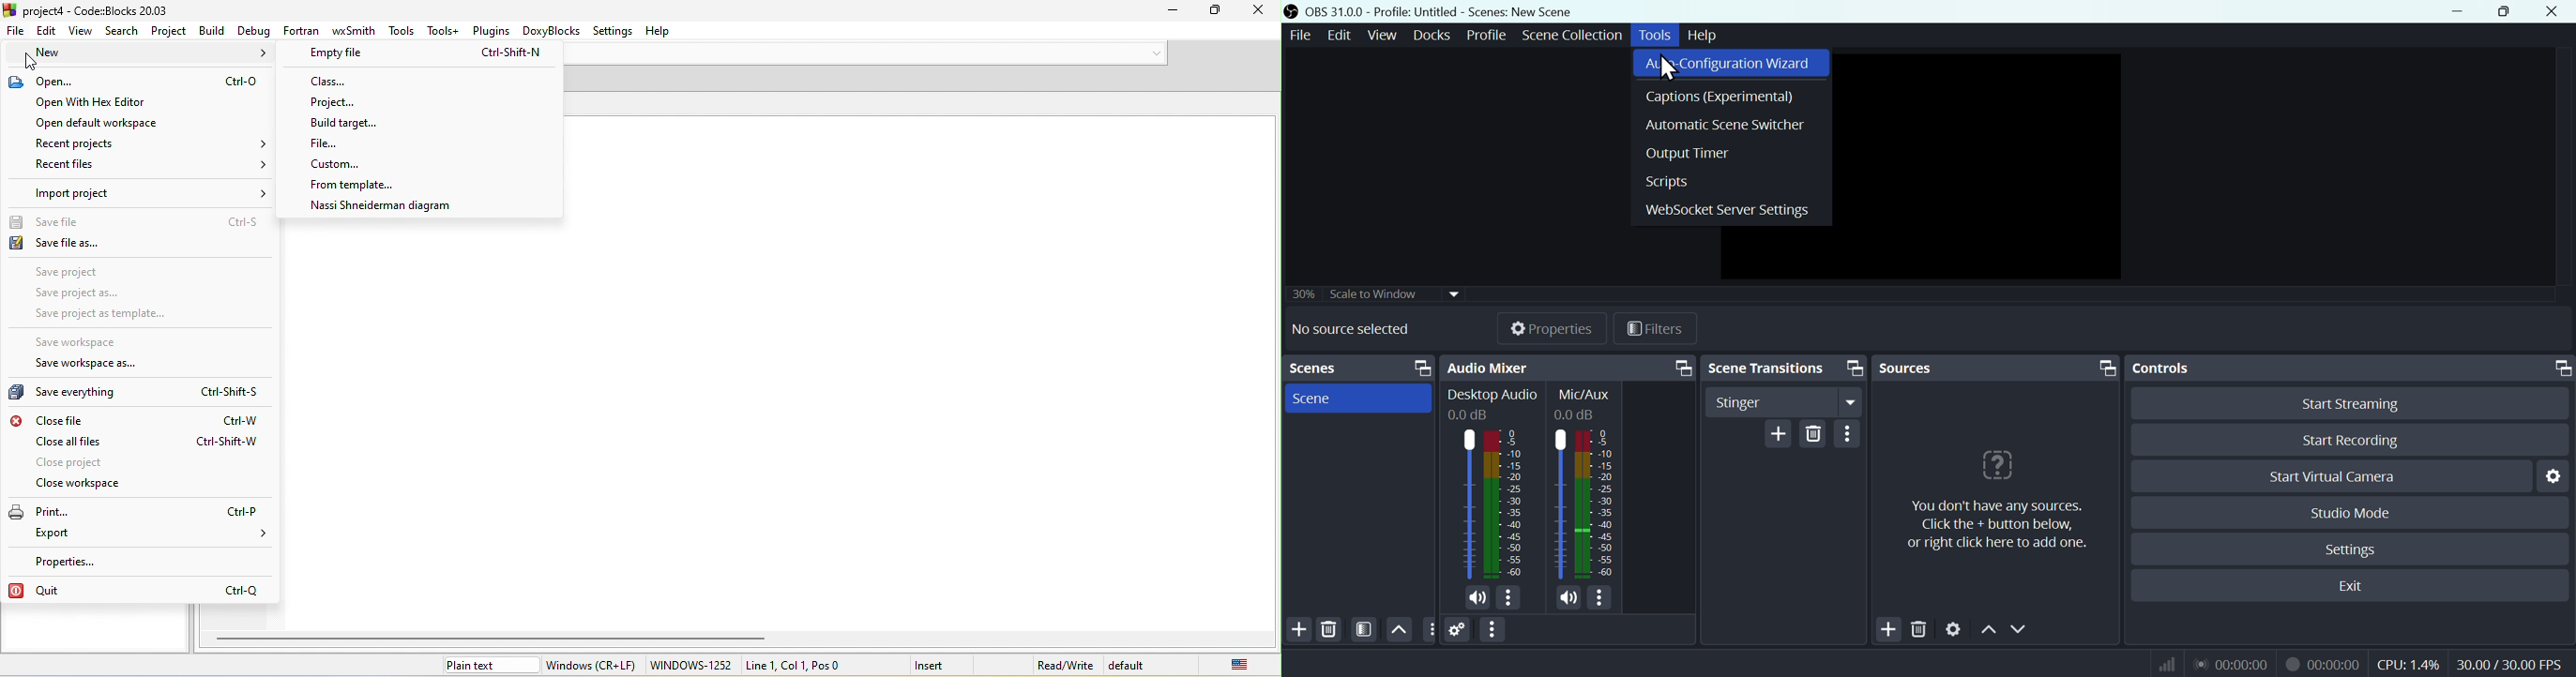 The width and height of the screenshot is (2576, 700). Describe the element at coordinates (91, 462) in the screenshot. I see `close project` at that location.